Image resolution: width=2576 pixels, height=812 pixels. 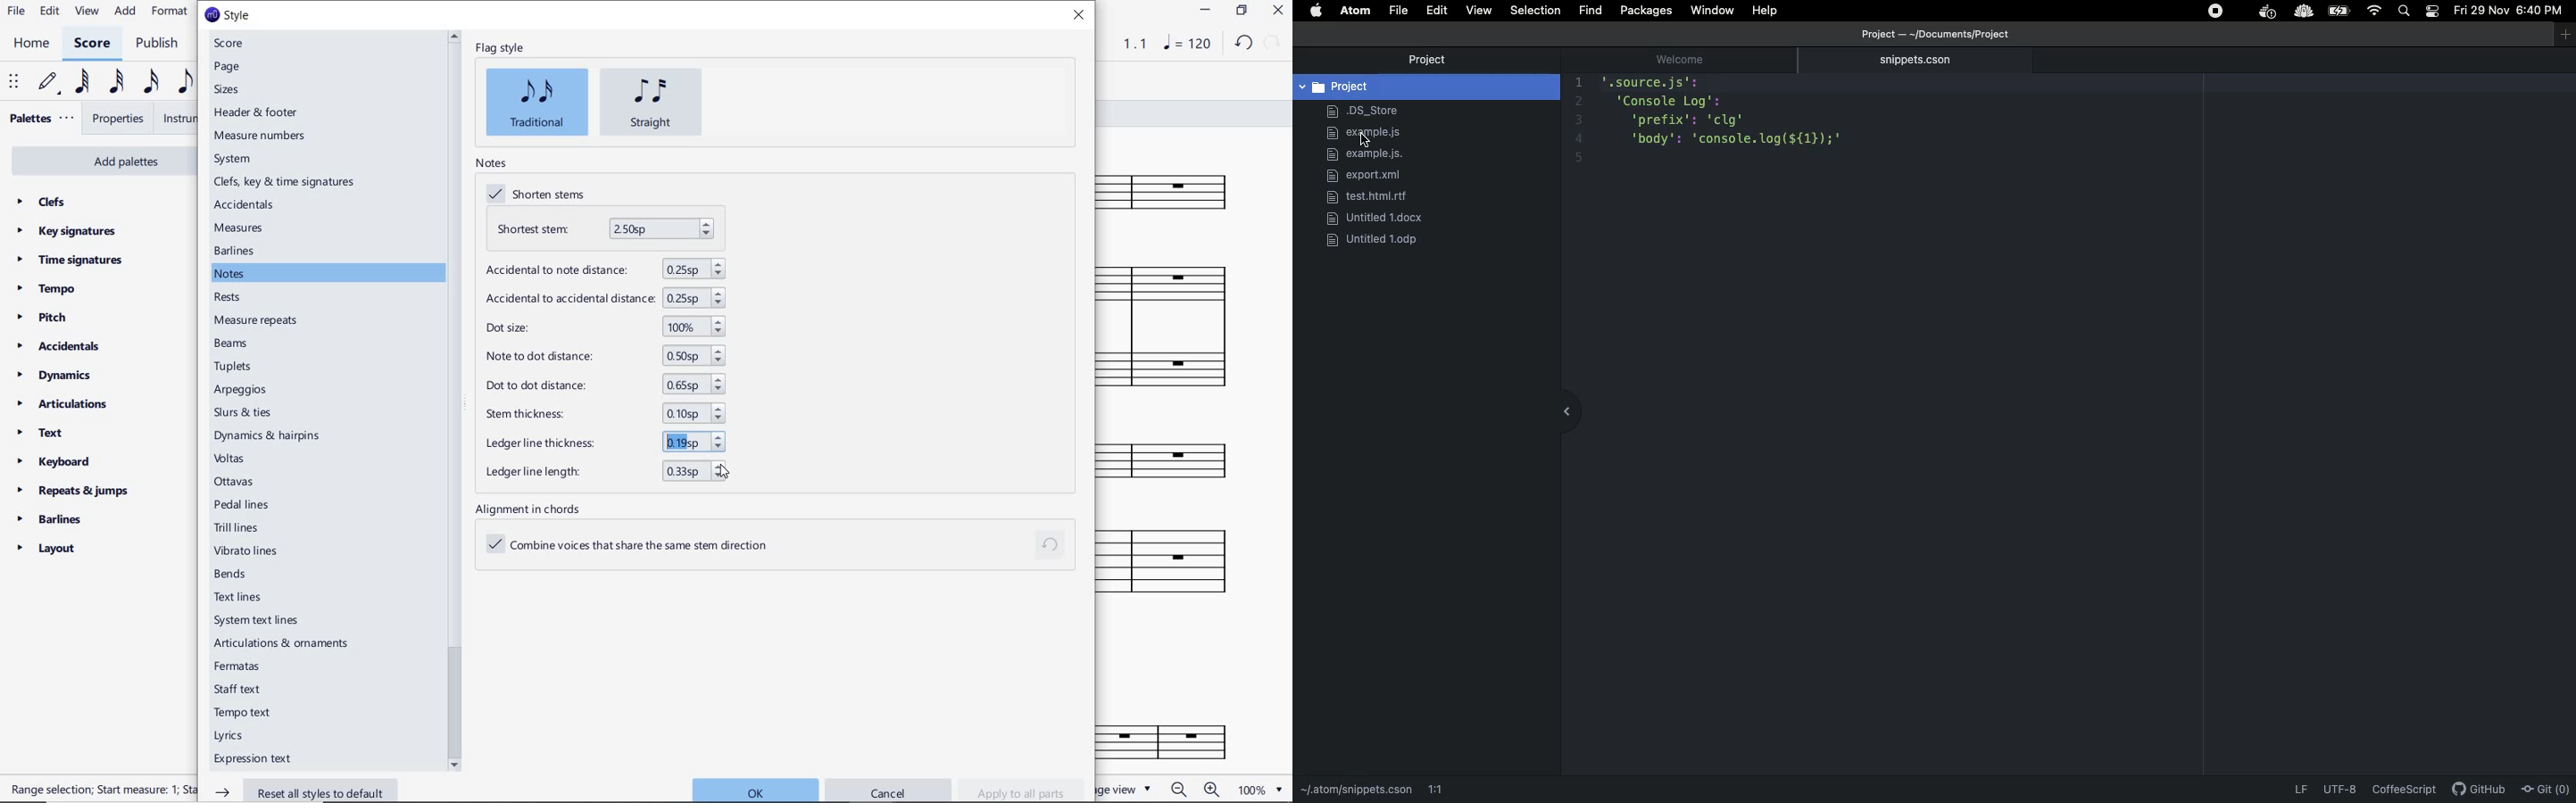 I want to click on slurs & ties, so click(x=269, y=411).